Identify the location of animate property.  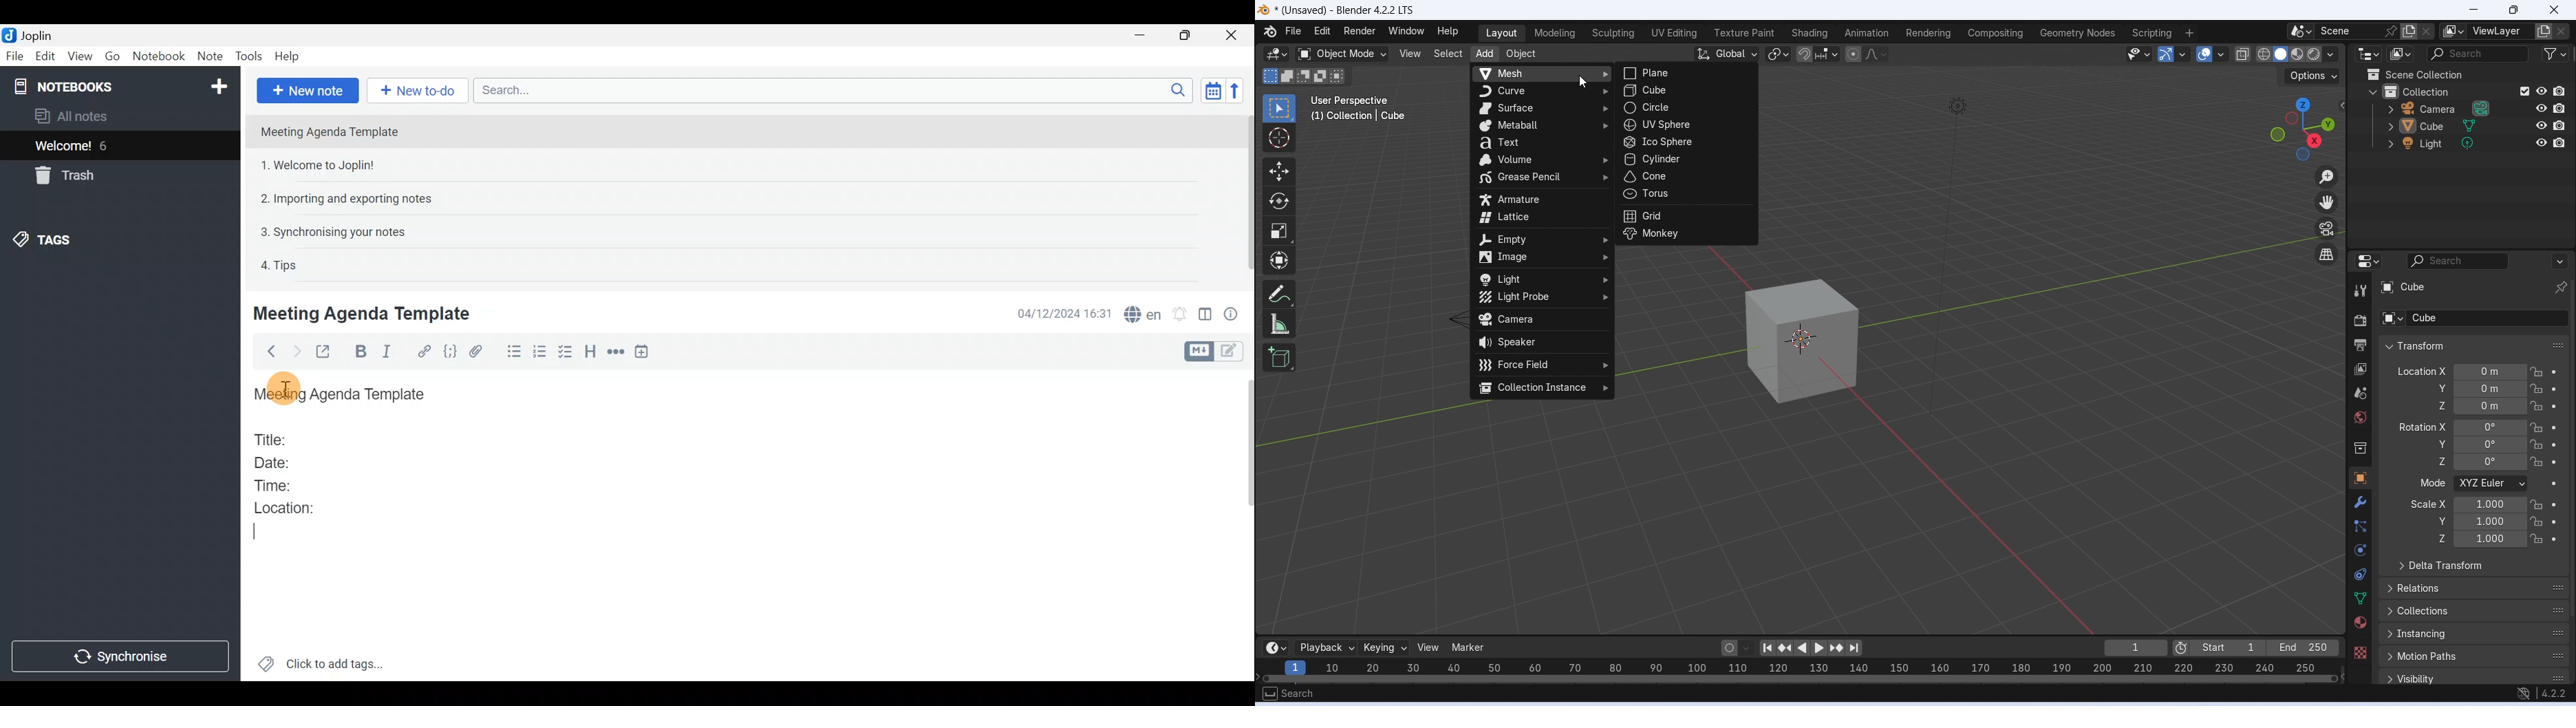
(2555, 372).